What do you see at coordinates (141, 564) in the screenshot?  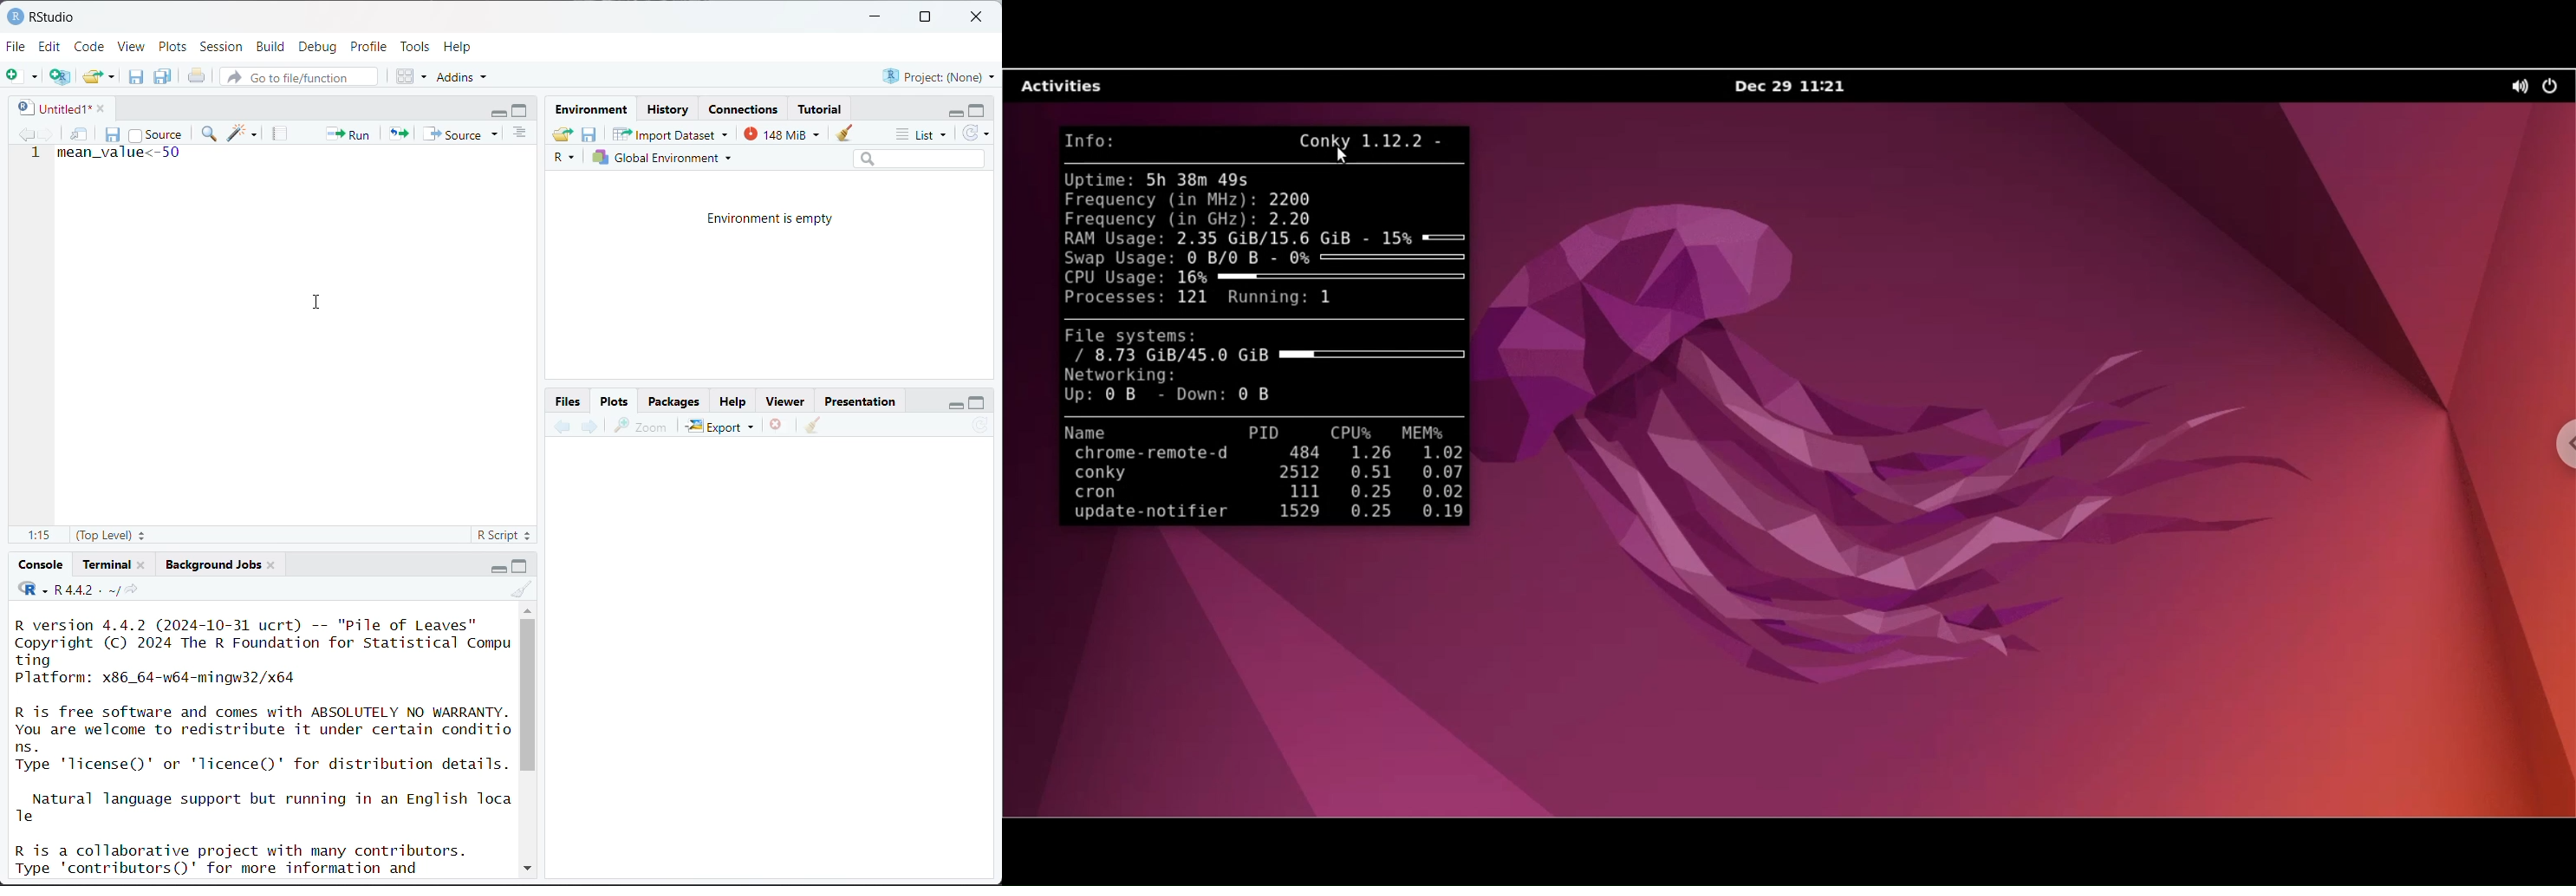 I see `close` at bounding box center [141, 564].